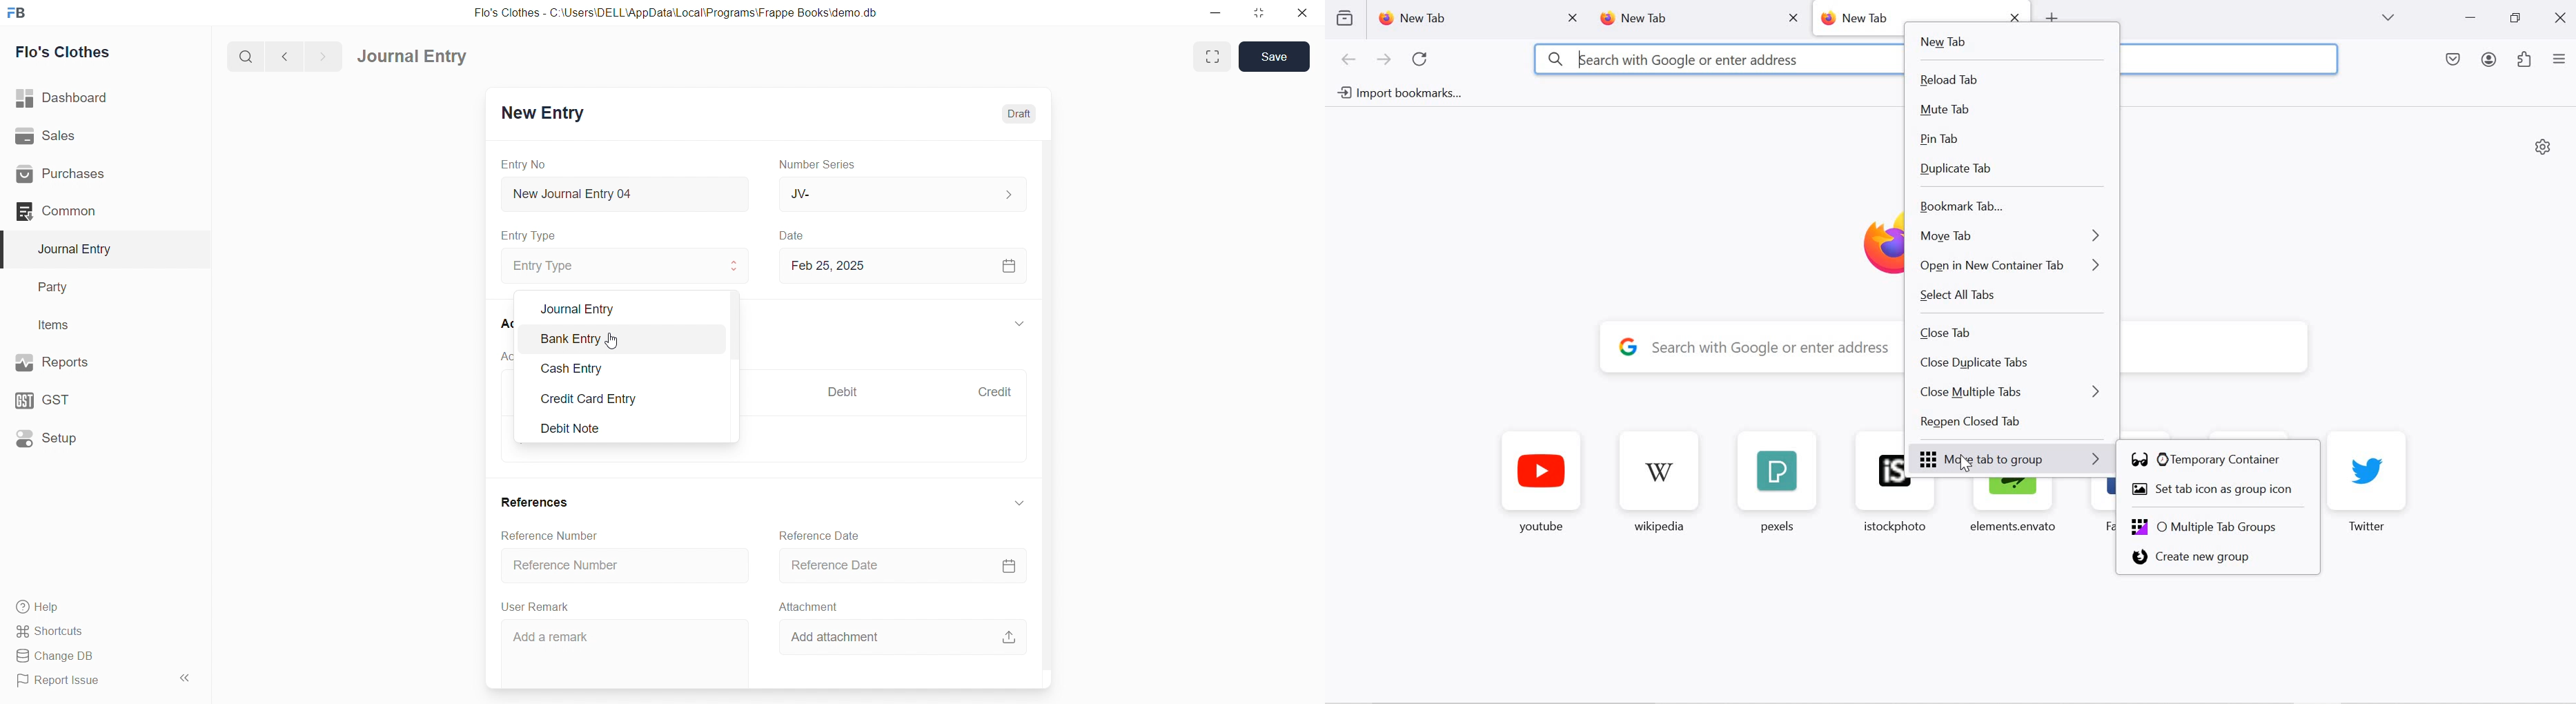 The height and width of the screenshot is (728, 2576). I want to click on Reports, so click(97, 361).